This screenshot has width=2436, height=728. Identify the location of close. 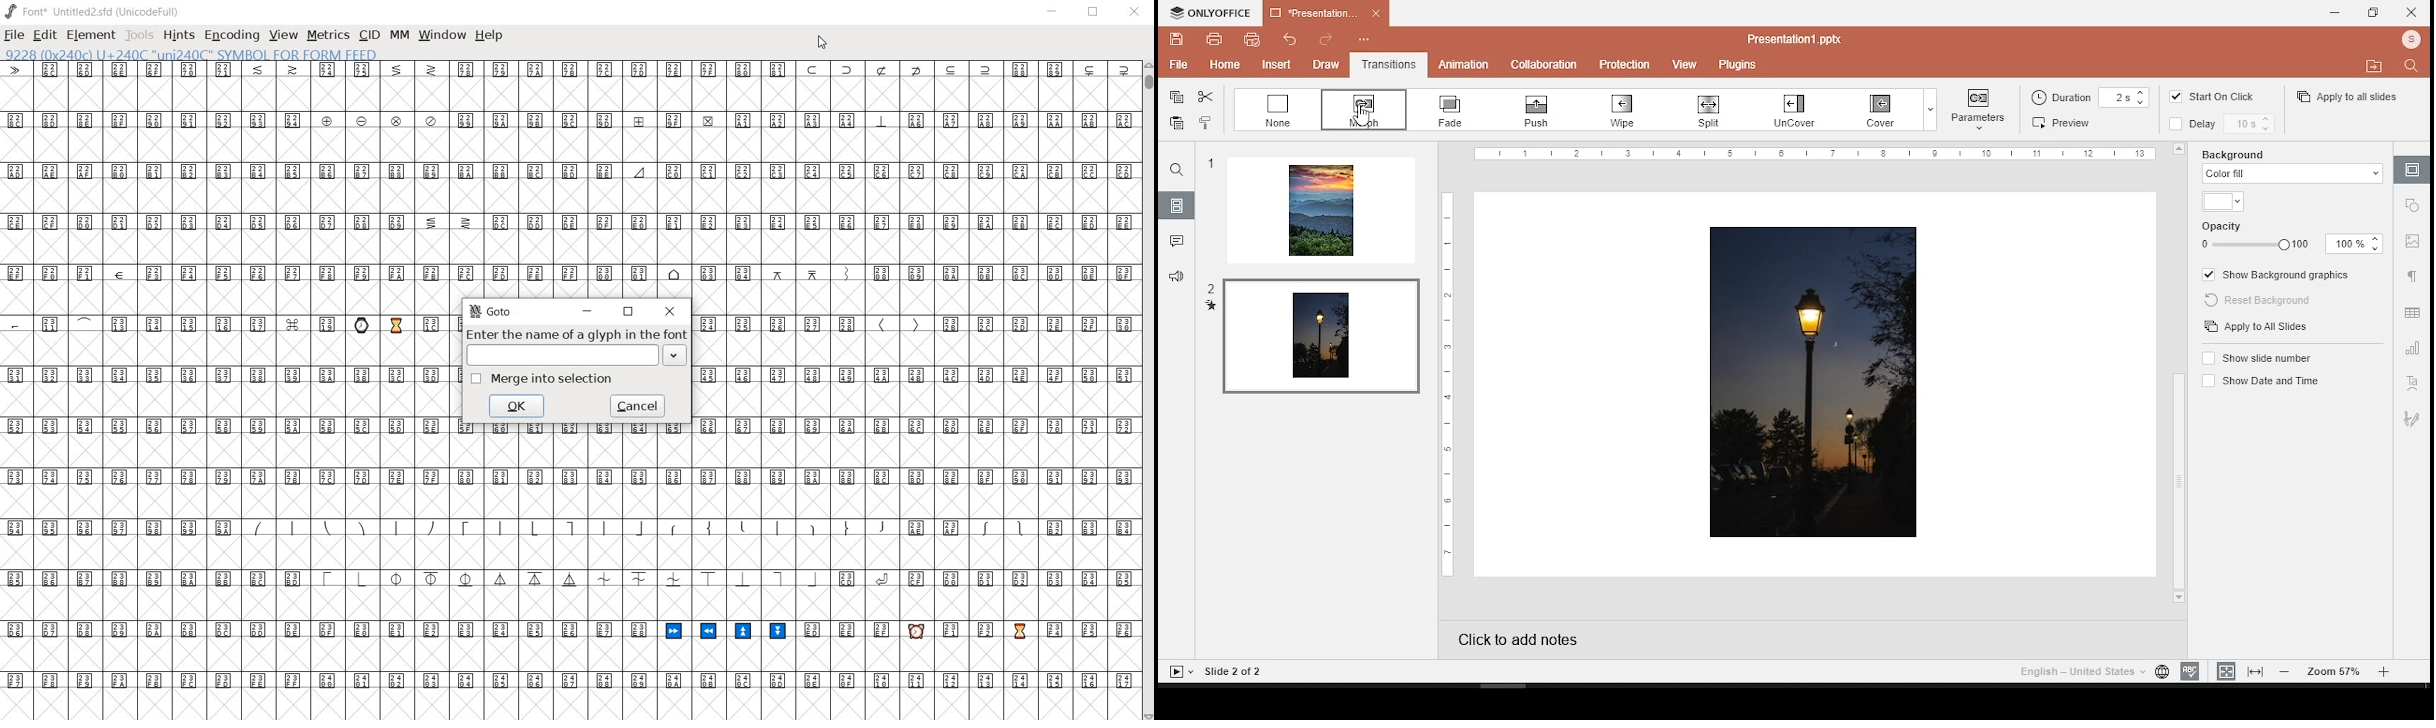
(670, 312).